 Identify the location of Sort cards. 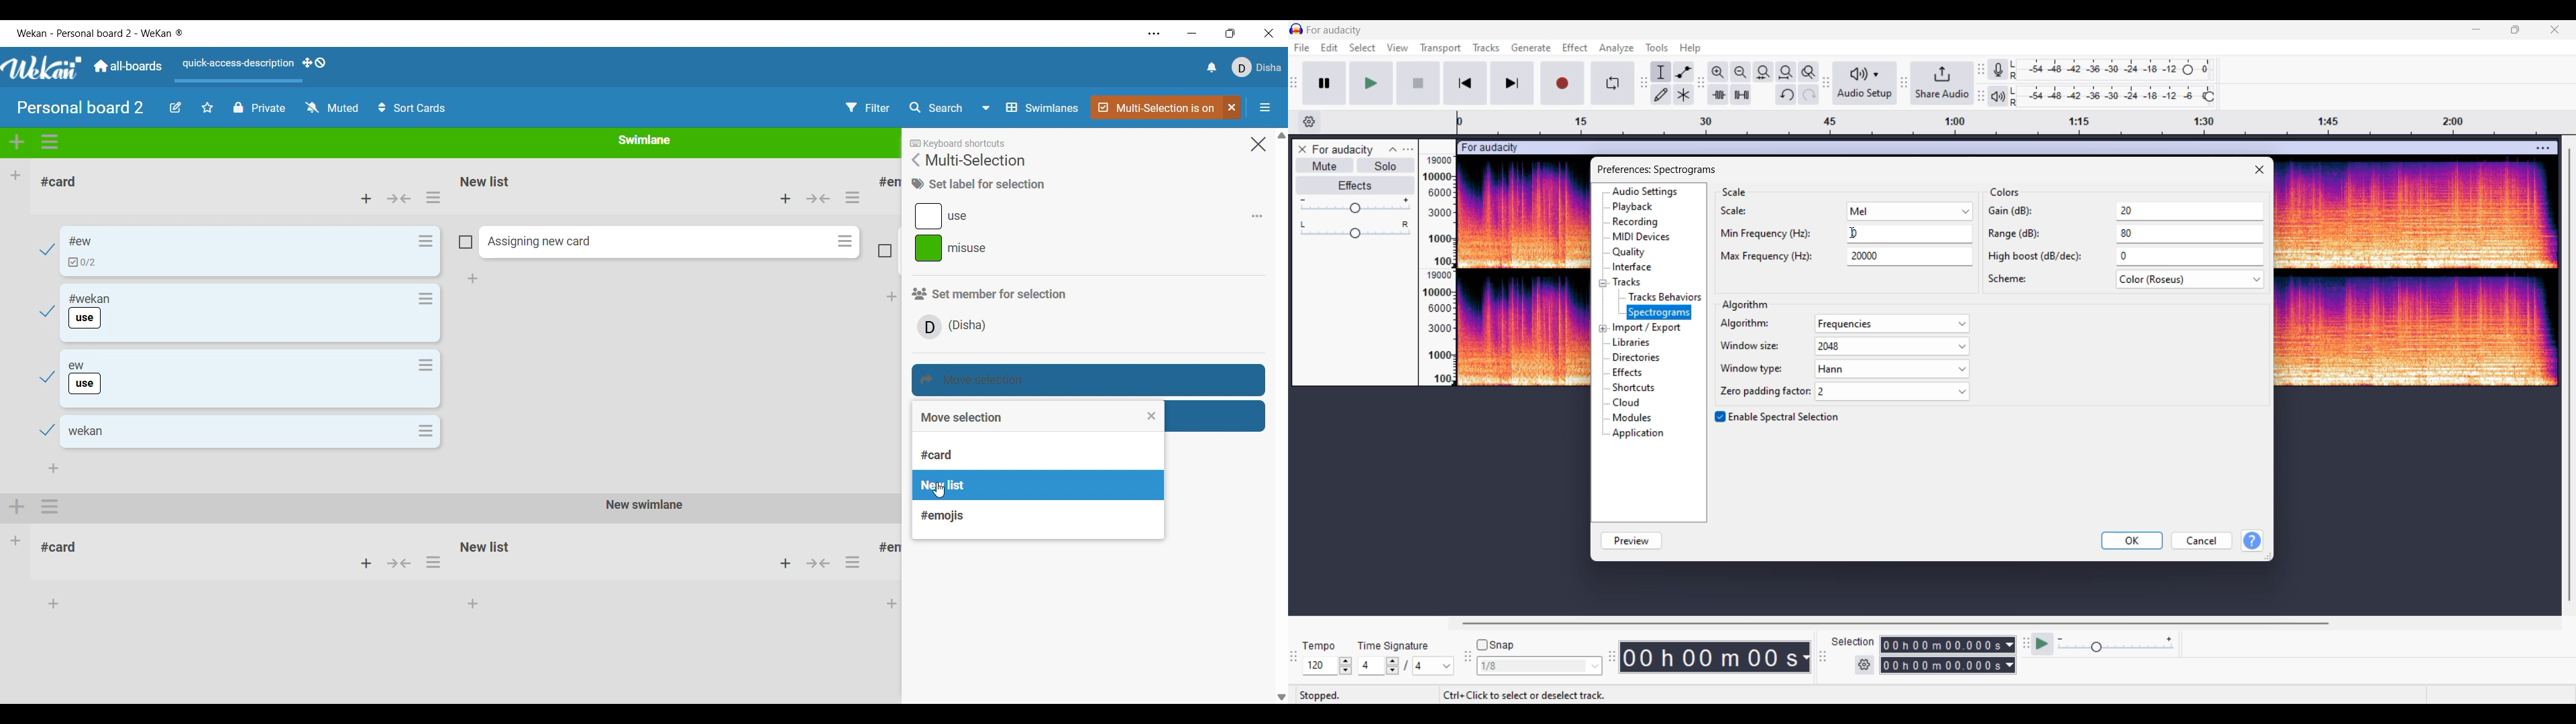
(412, 108).